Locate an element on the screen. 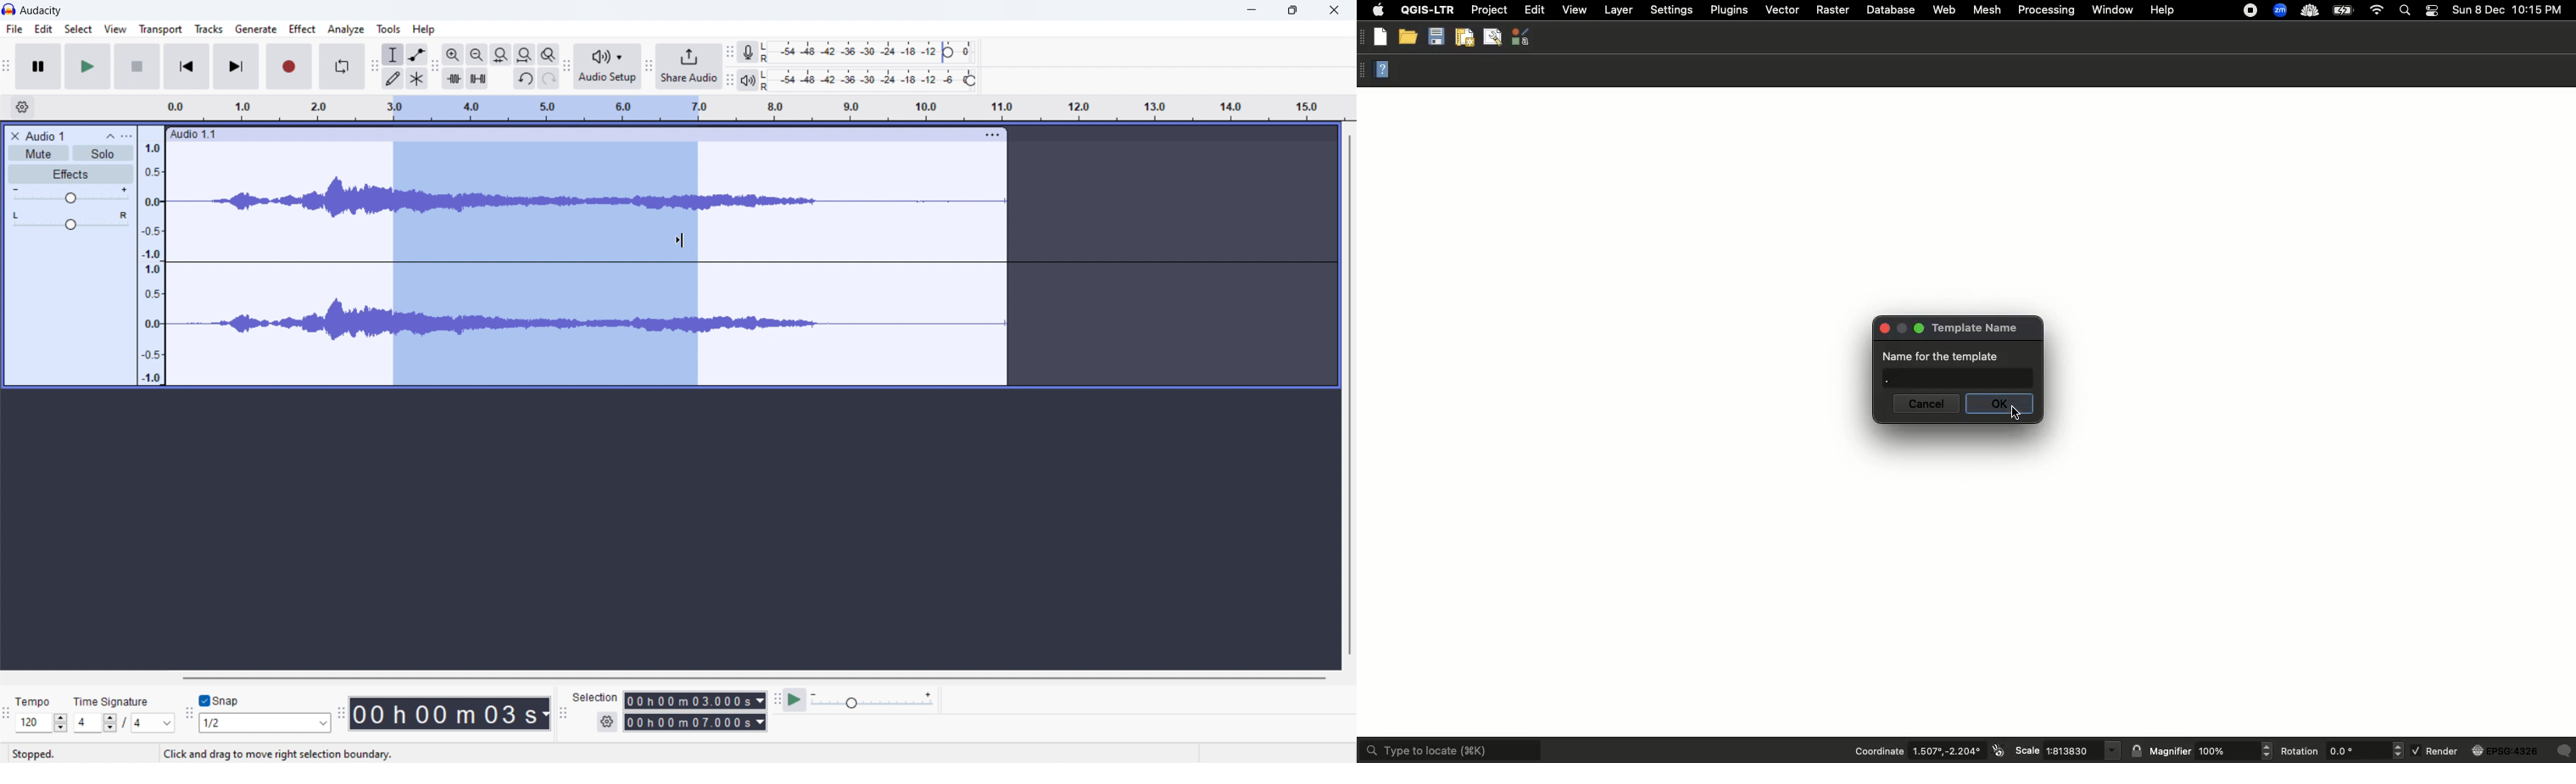 The image size is (2576, 784). settings is located at coordinates (21, 108).